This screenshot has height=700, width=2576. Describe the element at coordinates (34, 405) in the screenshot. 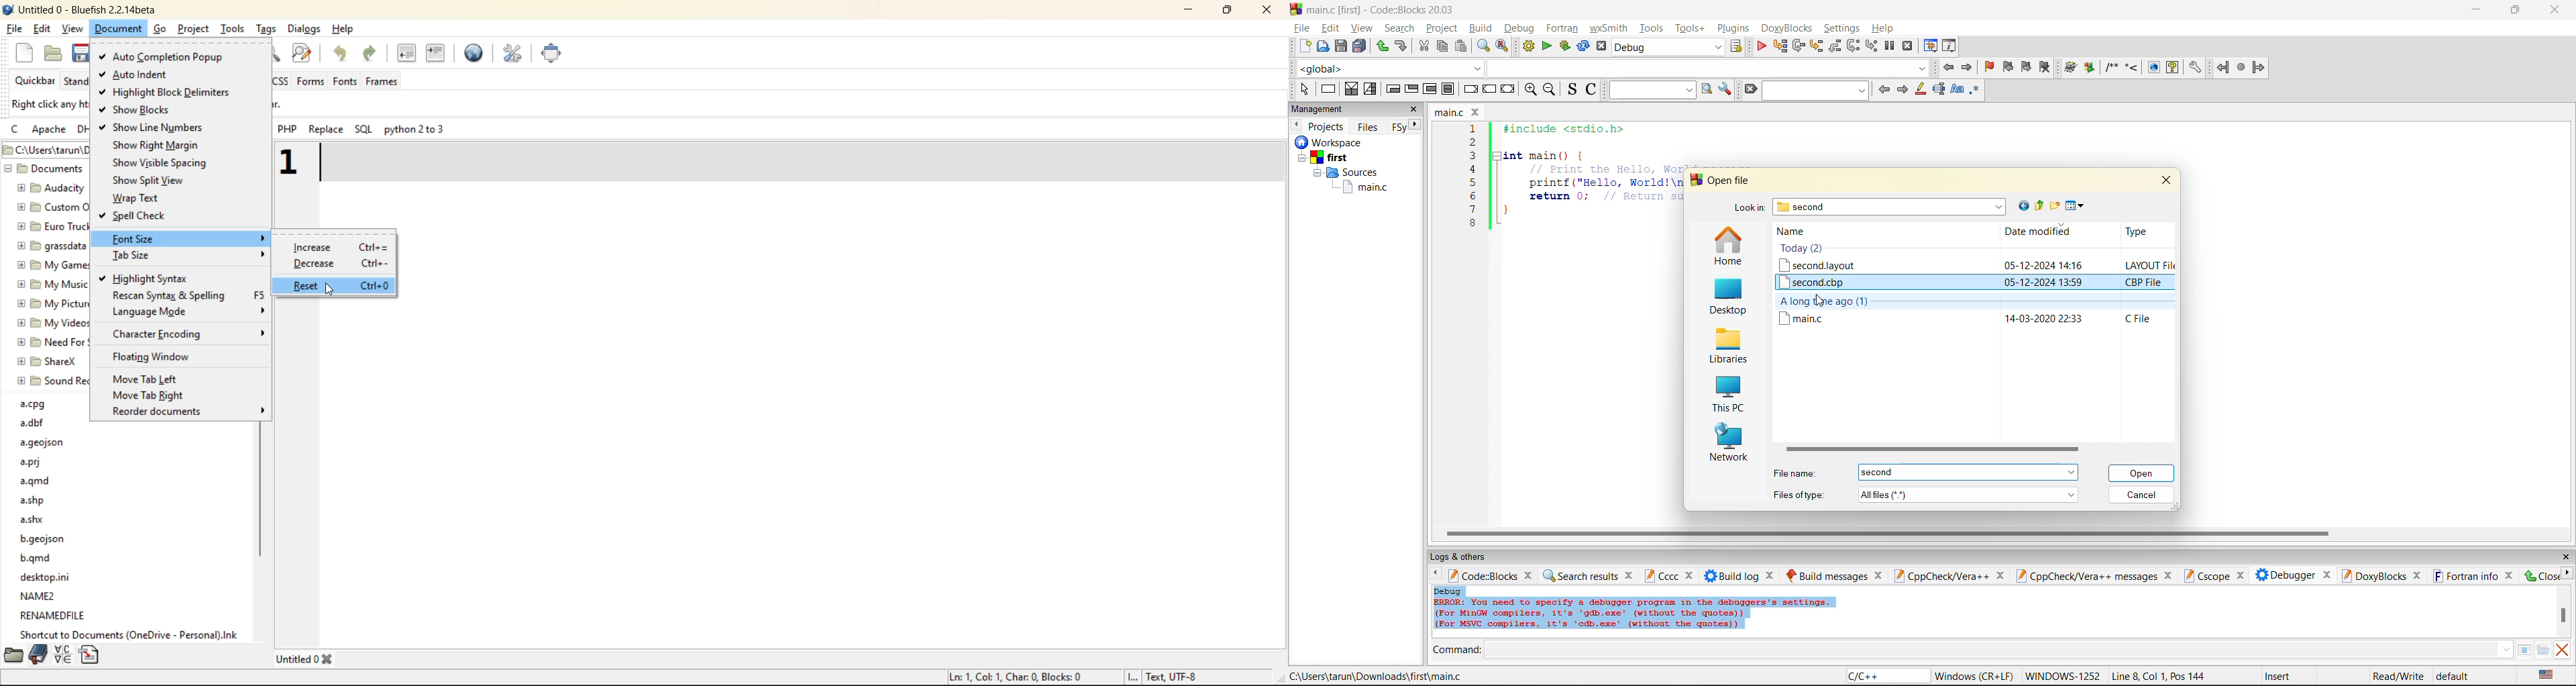

I see `a.cpg` at that location.